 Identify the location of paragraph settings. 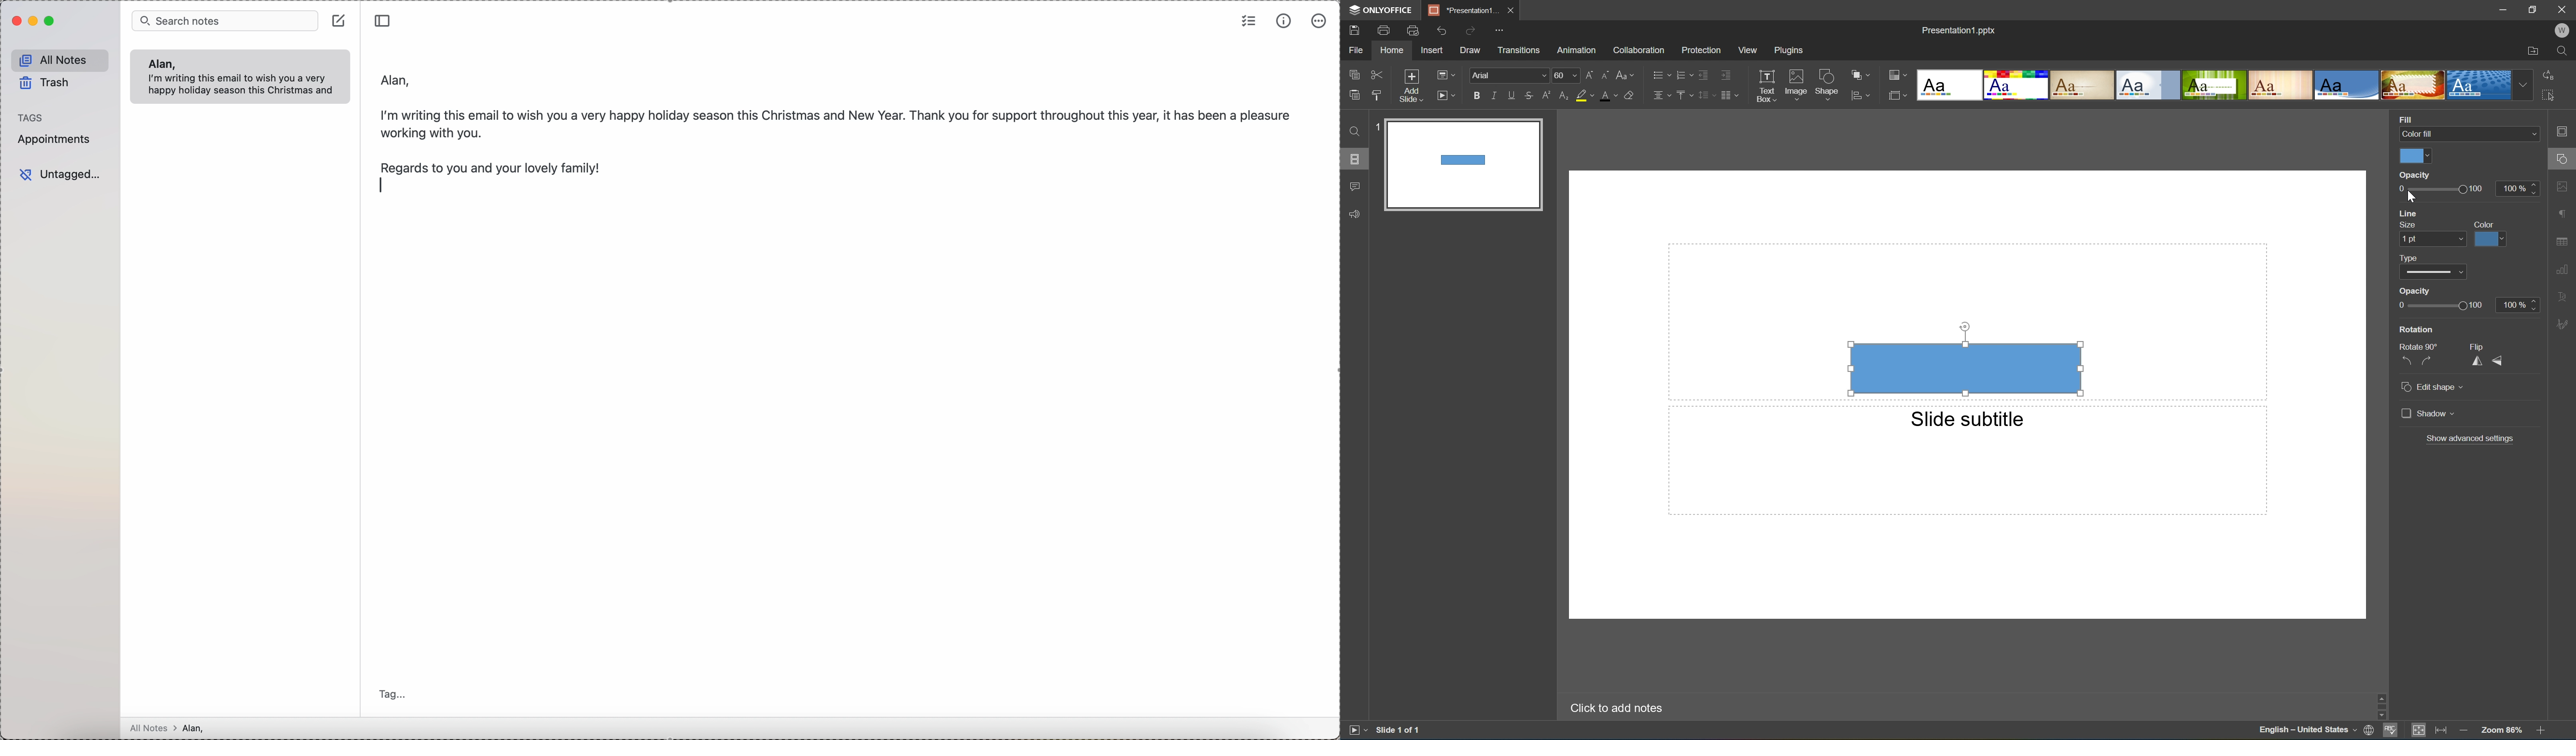
(2563, 213).